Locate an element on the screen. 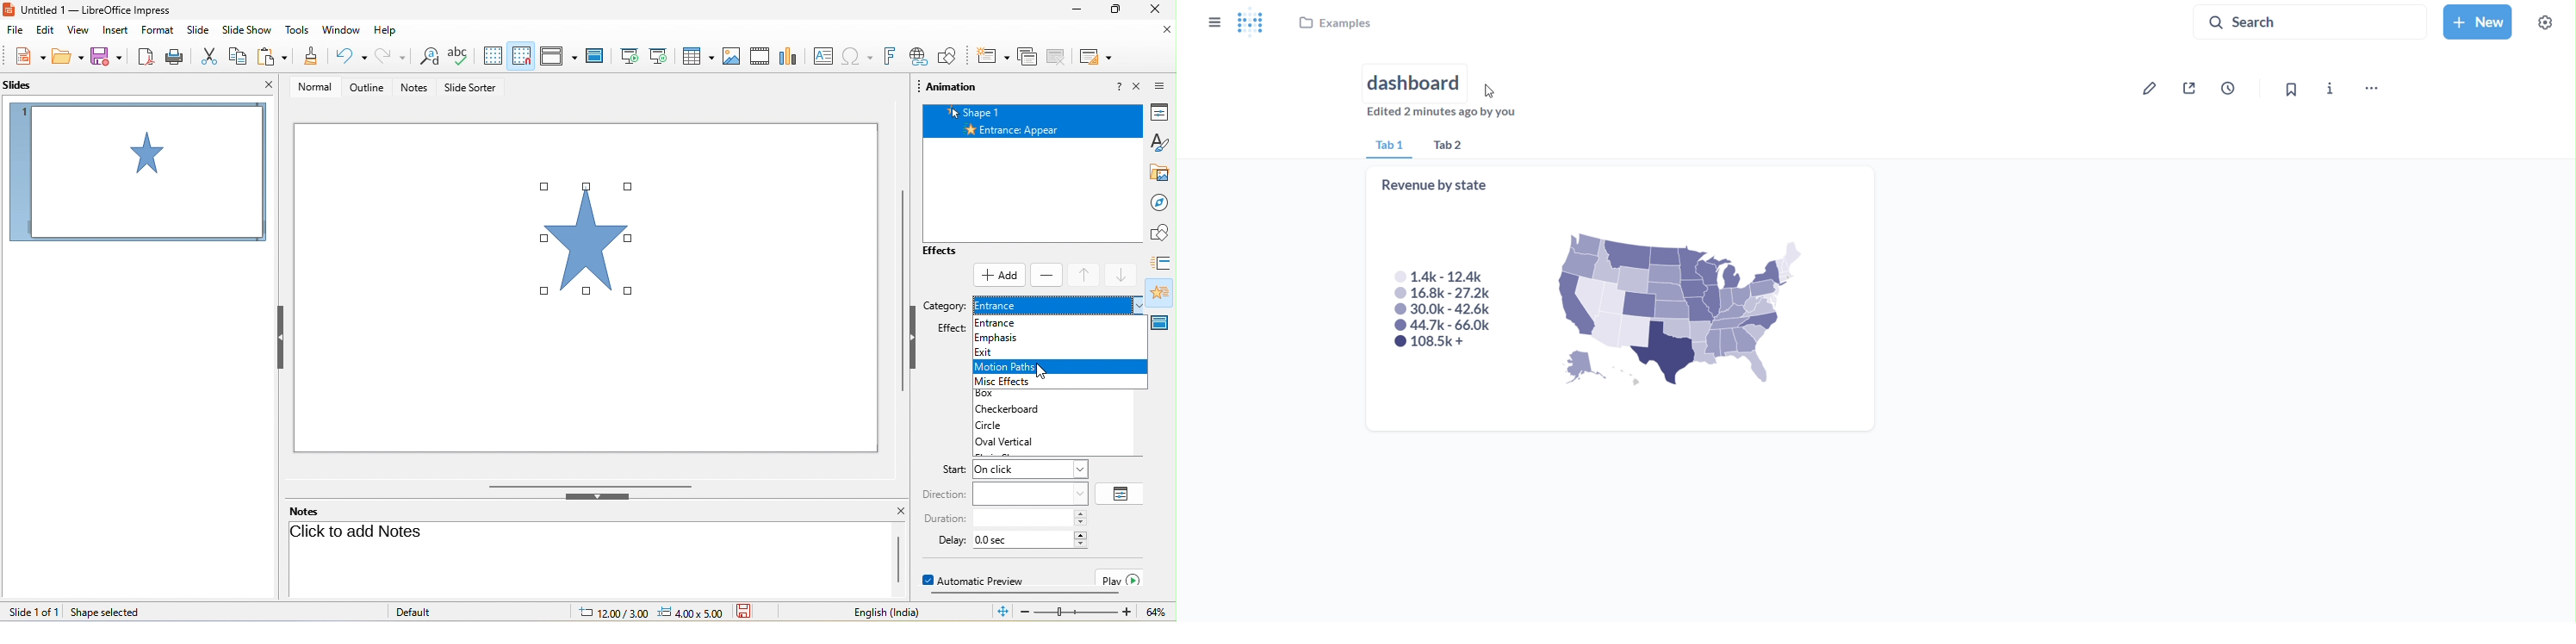  start from current slide is located at coordinates (659, 56).